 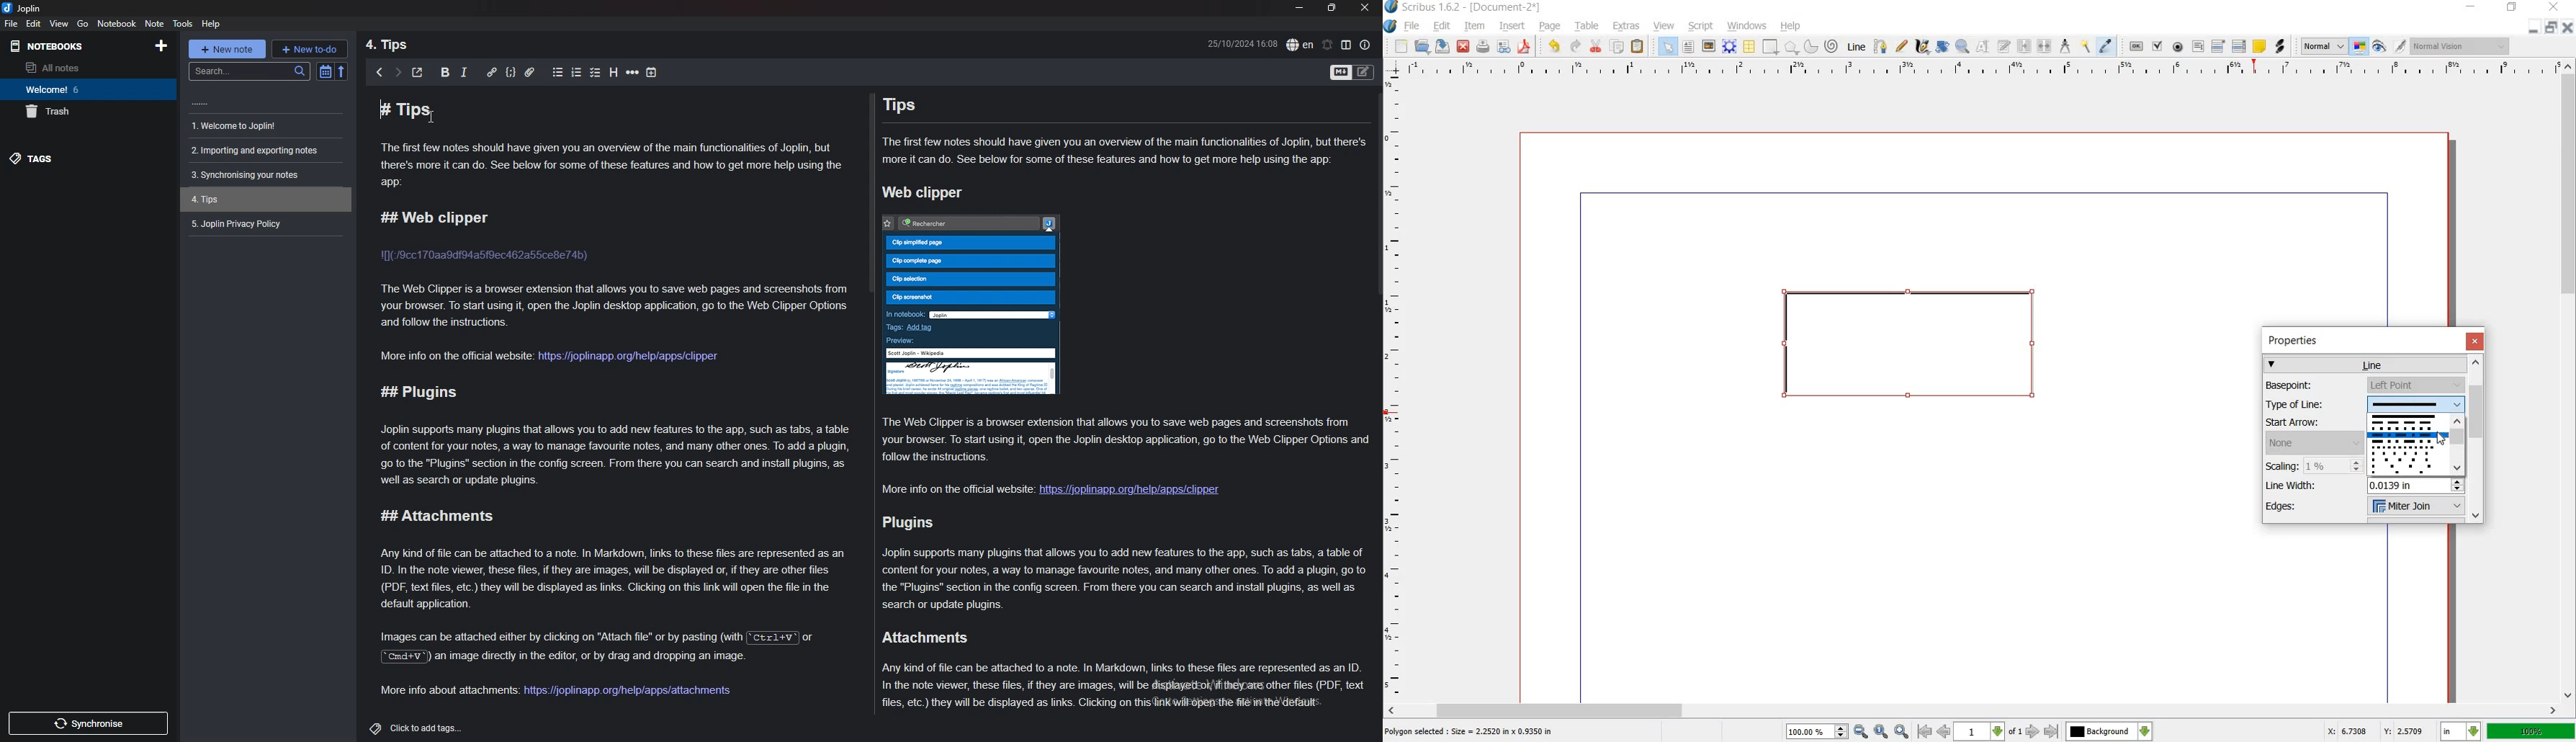 I want to click on ## Attachments, so click(x=433, y=517).